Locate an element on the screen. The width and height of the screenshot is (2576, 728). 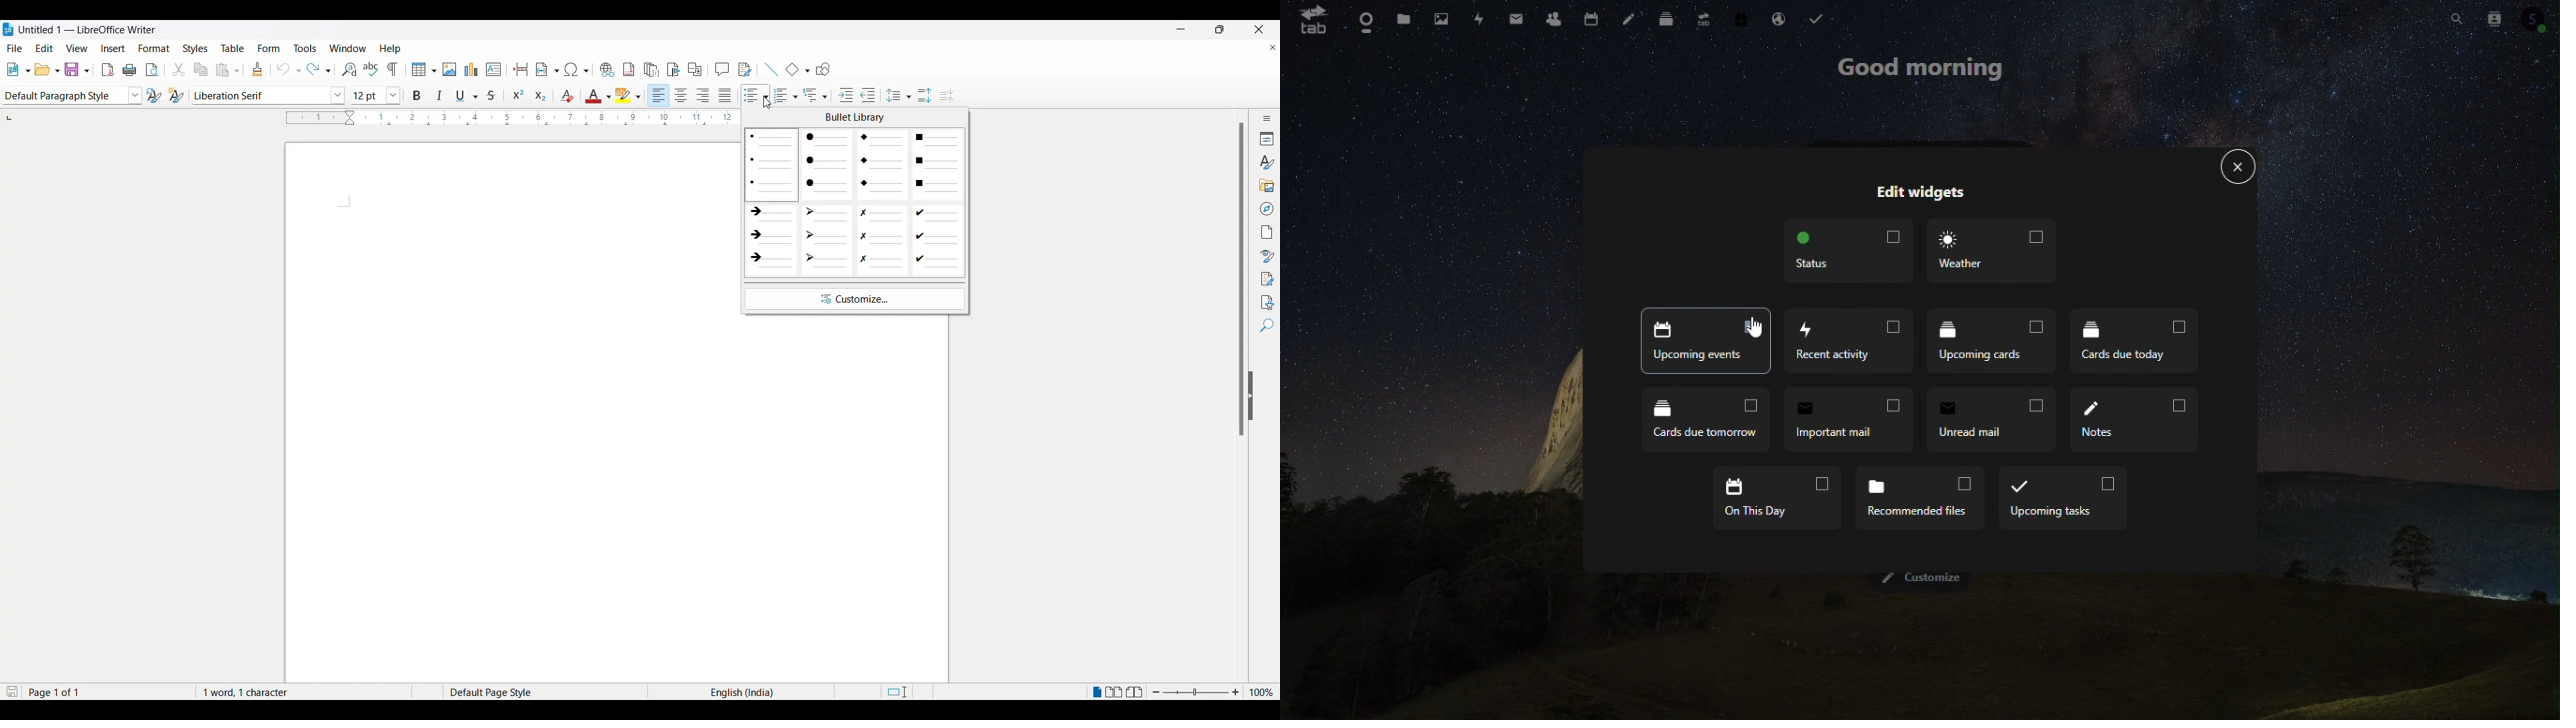
Selected line spacing is located at coordinates (899, 92).